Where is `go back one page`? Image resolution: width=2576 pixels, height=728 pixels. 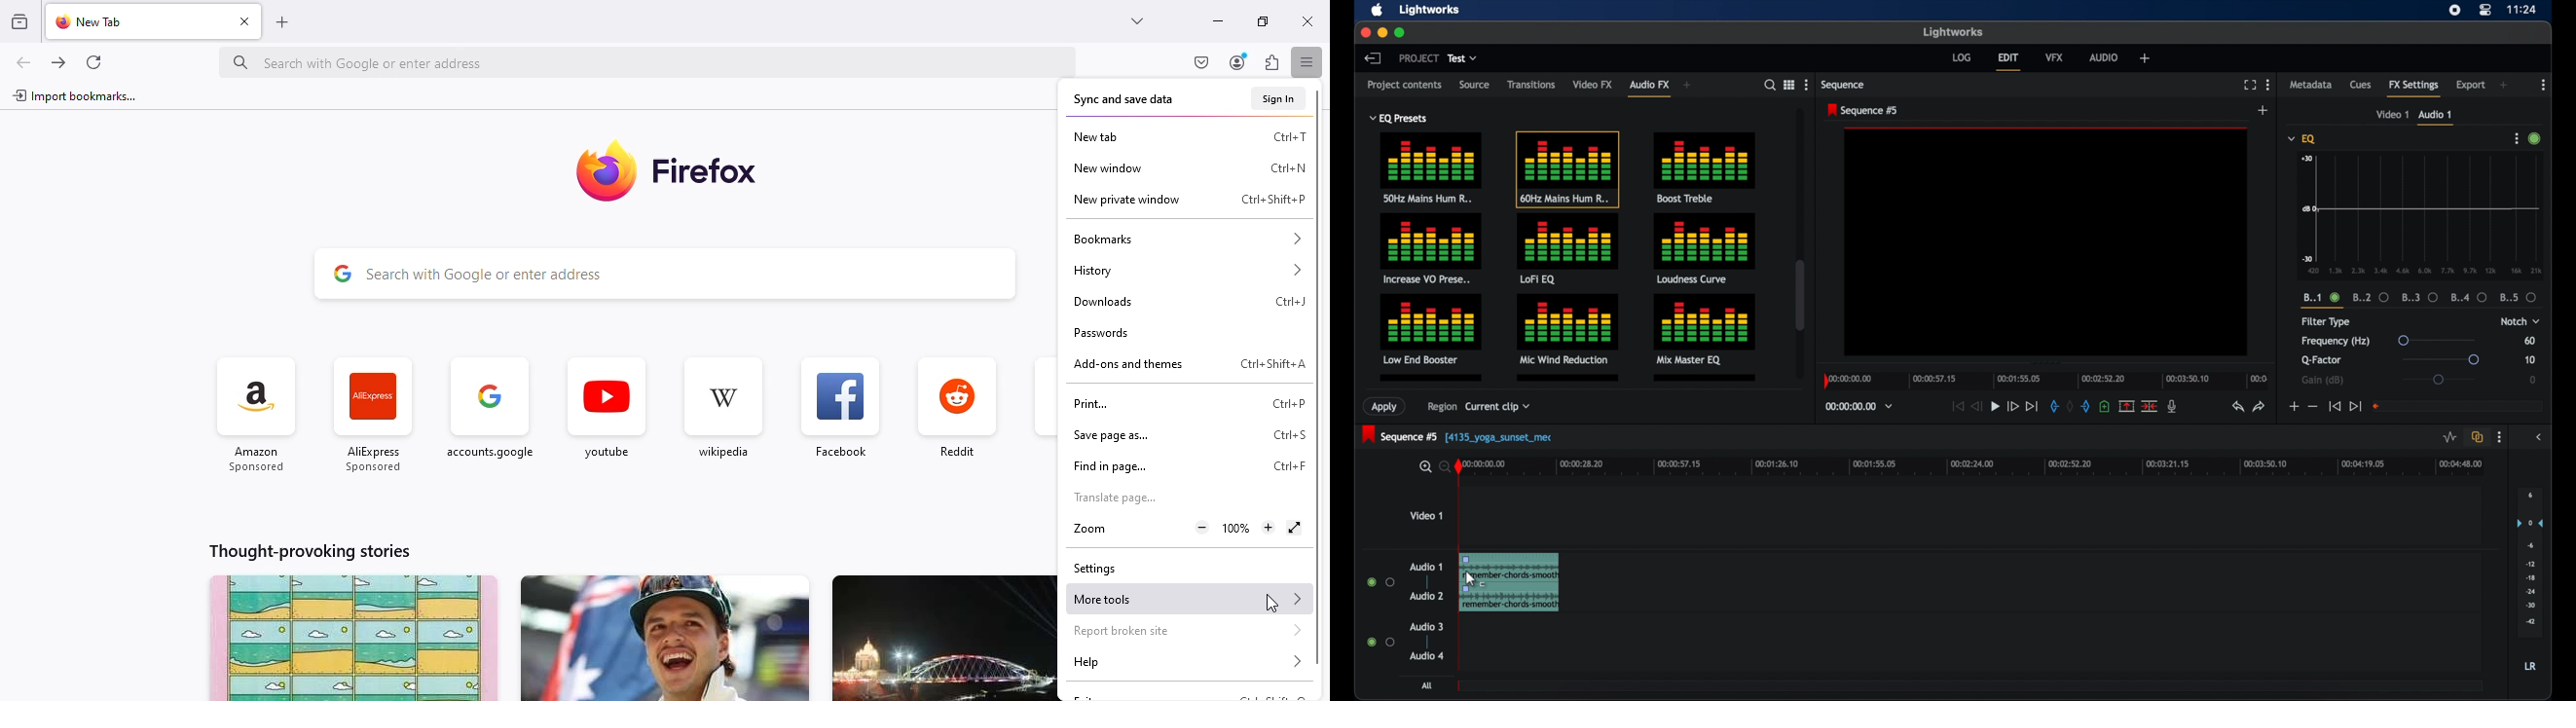
go back one page is located at coordinates (23, 62).